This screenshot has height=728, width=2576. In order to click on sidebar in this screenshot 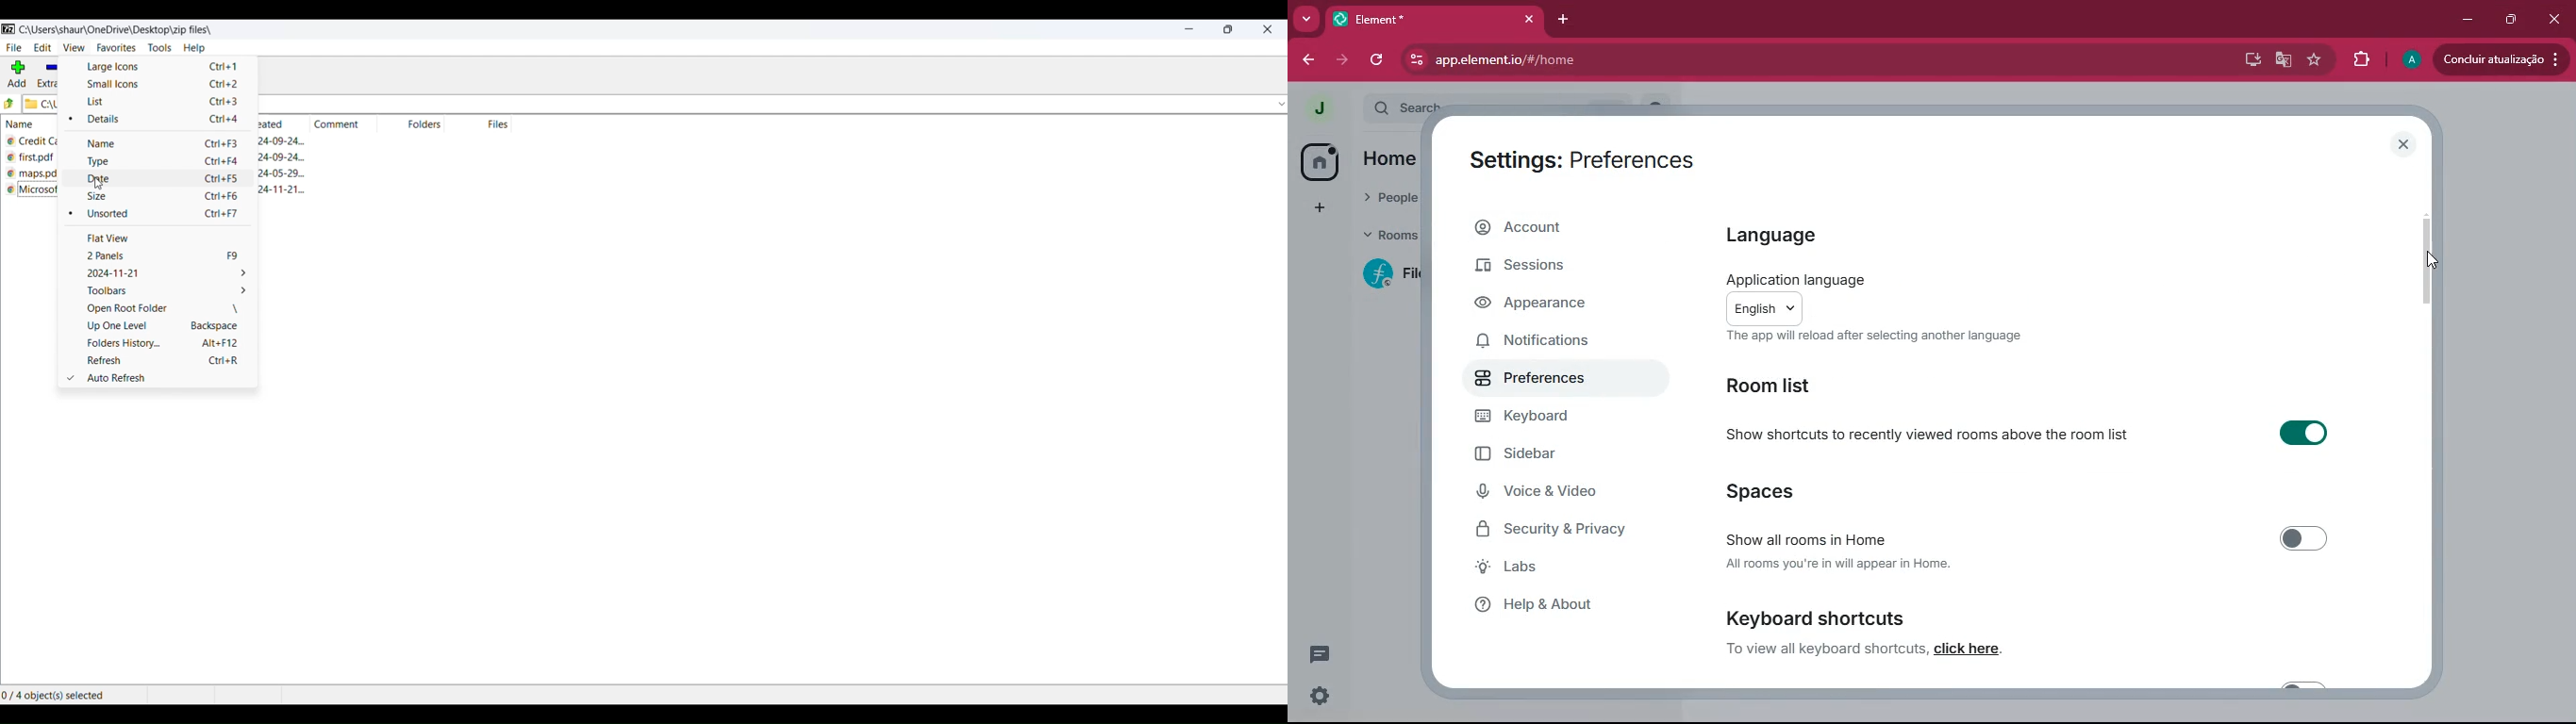, I will do `click(1547, 455)`.